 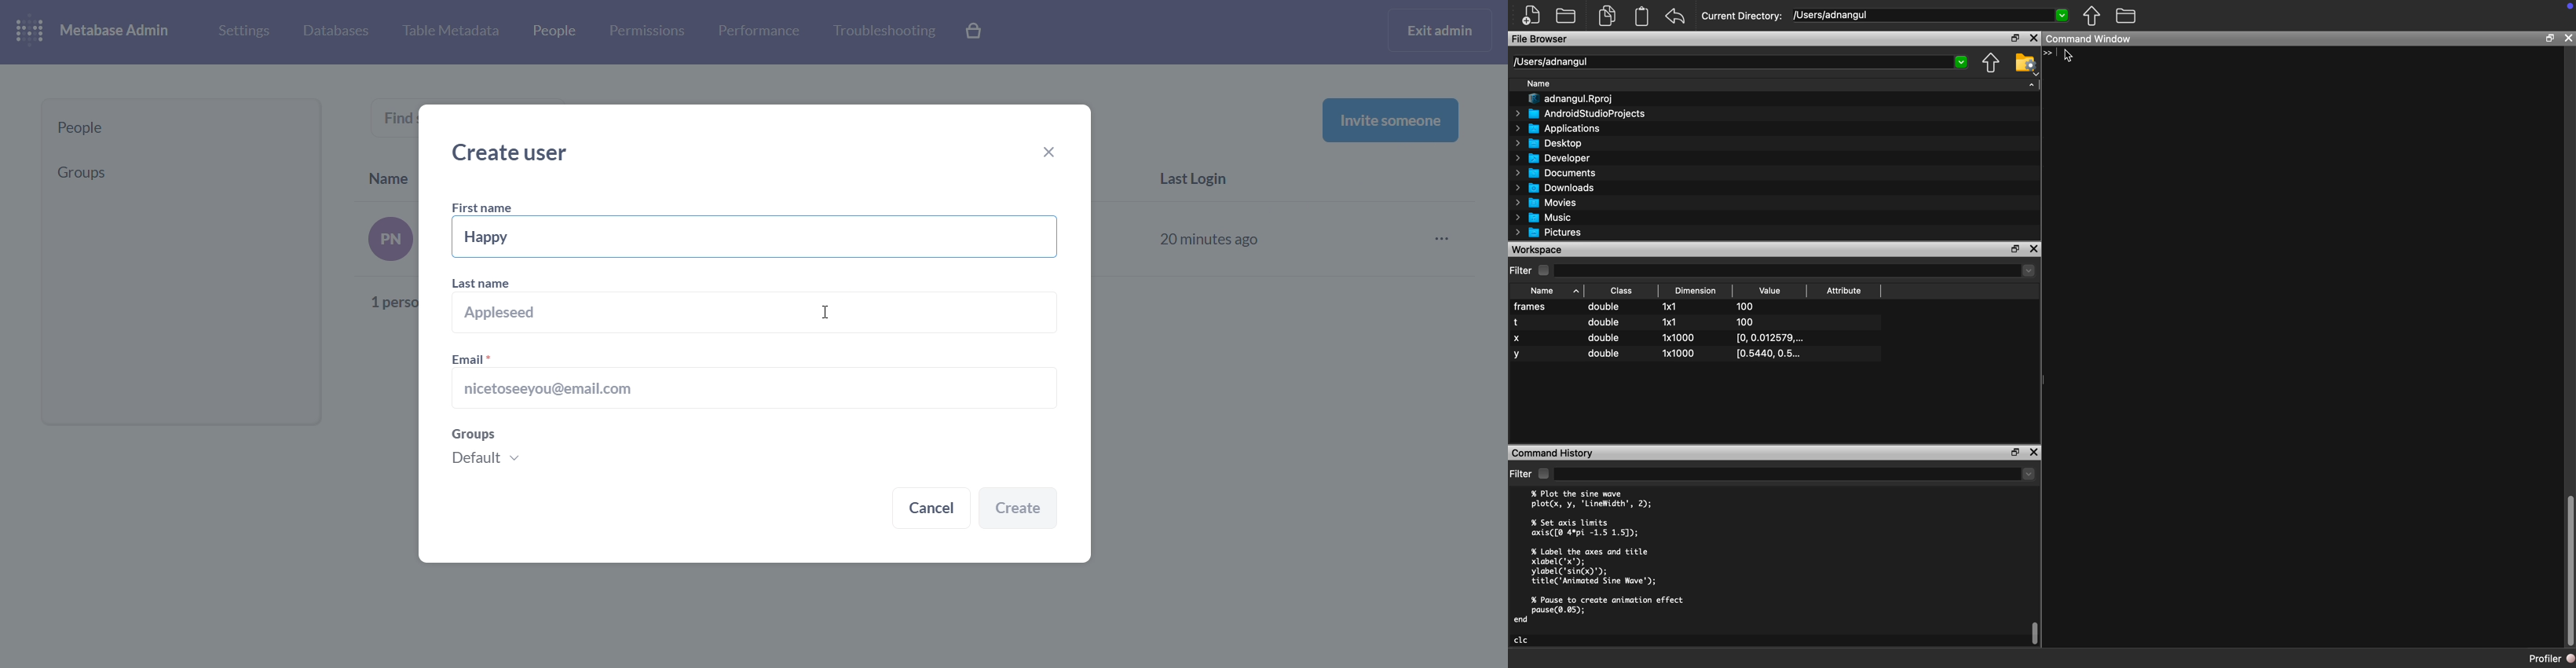 I want to click on Workspace, so click(x=1538, y=250).